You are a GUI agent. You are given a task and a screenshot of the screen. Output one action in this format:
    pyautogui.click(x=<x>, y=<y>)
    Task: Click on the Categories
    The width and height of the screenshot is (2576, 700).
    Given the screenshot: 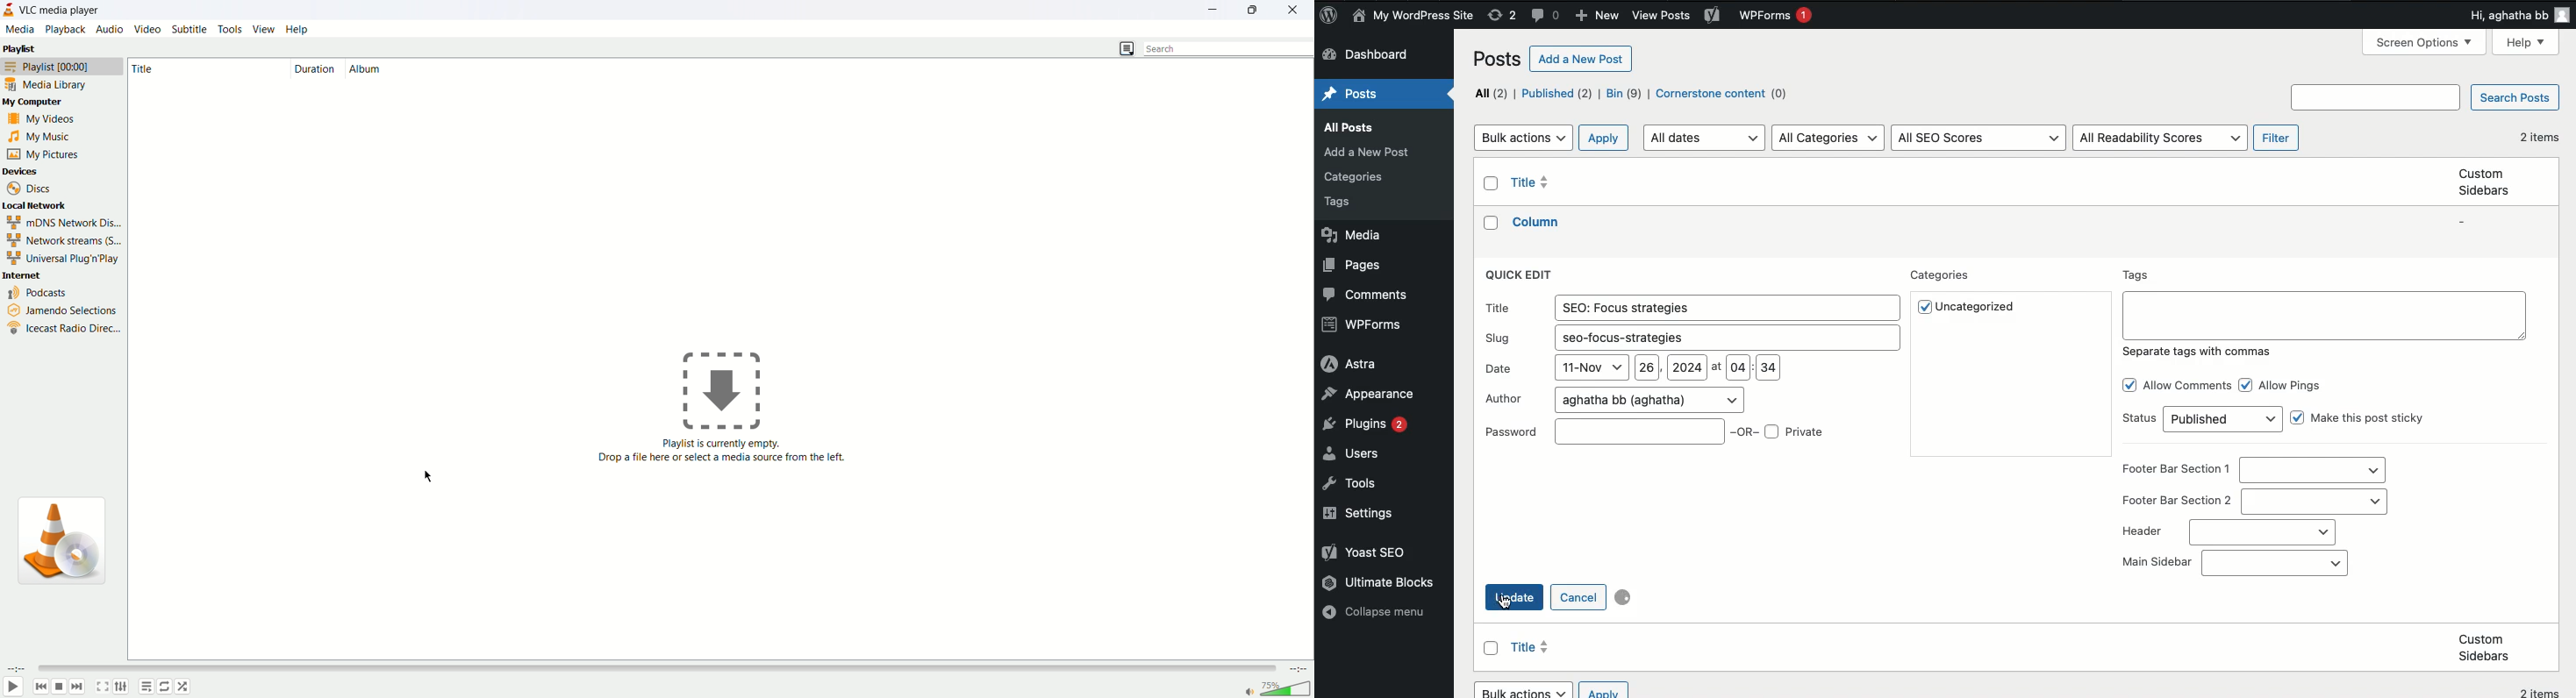 What is the action you would take?
    pyautogui.click(x=1943, y=276)
    